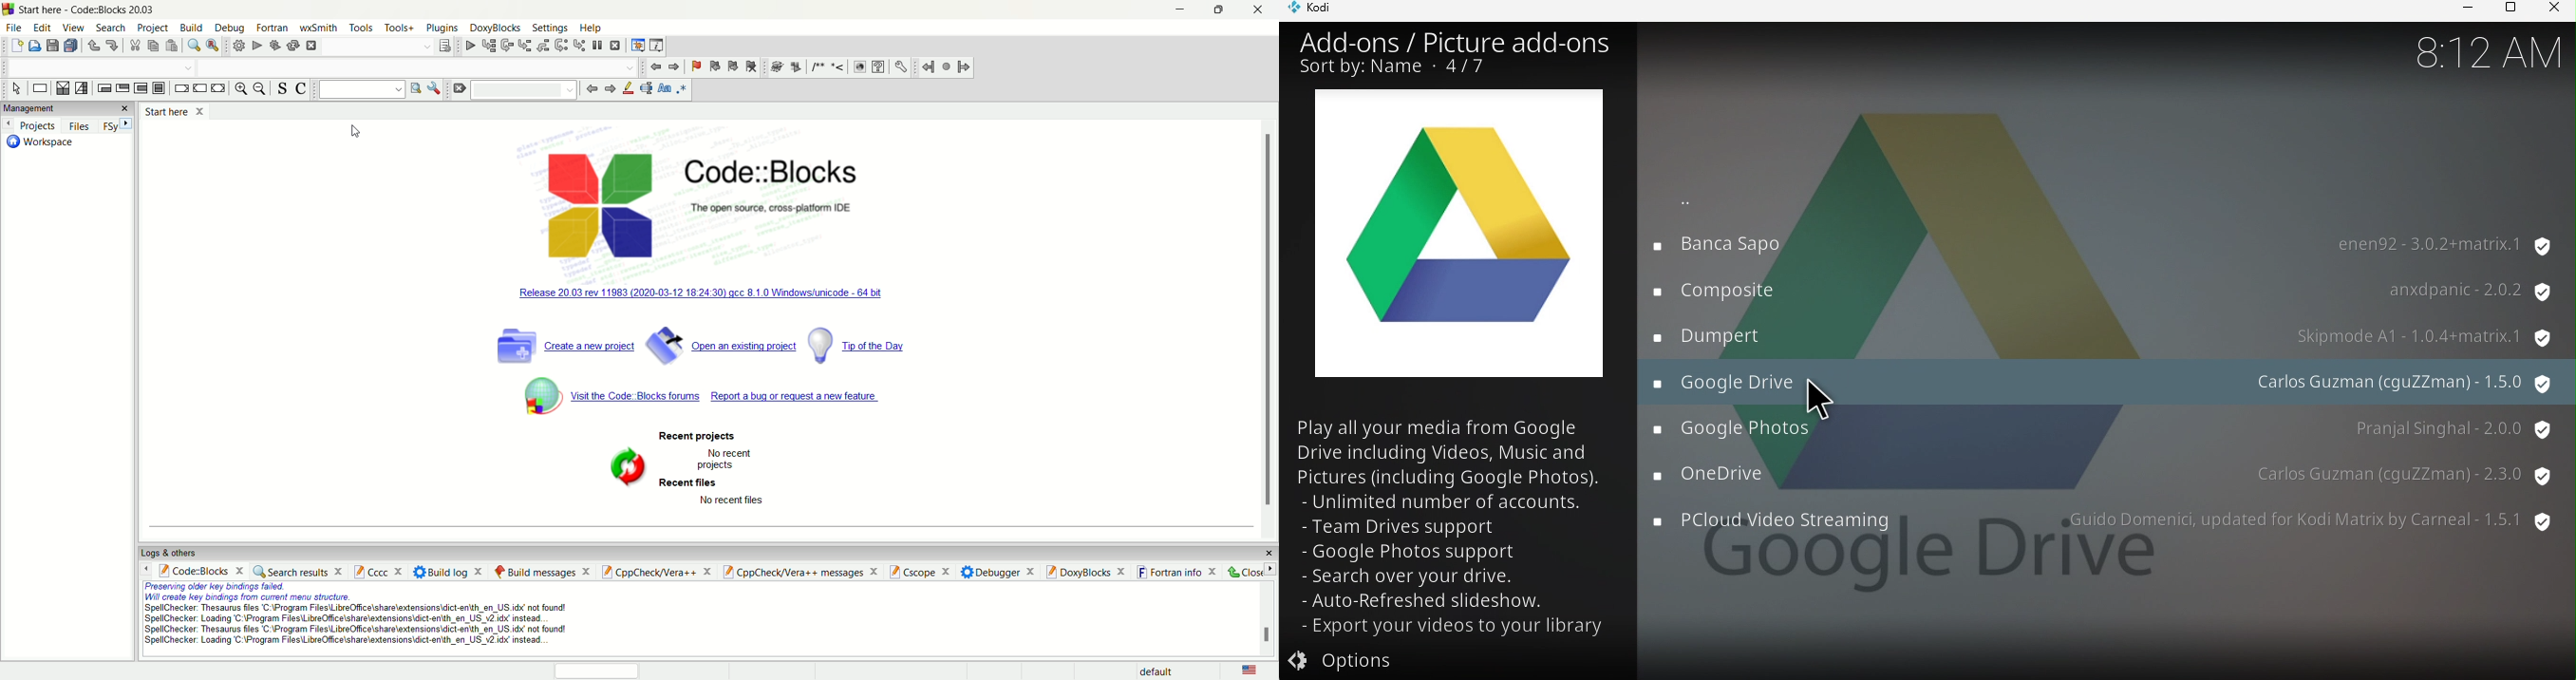 Image resolution: width=2576 pixels, height=700 pixels. I want to click on save everything, so click(73, 45).